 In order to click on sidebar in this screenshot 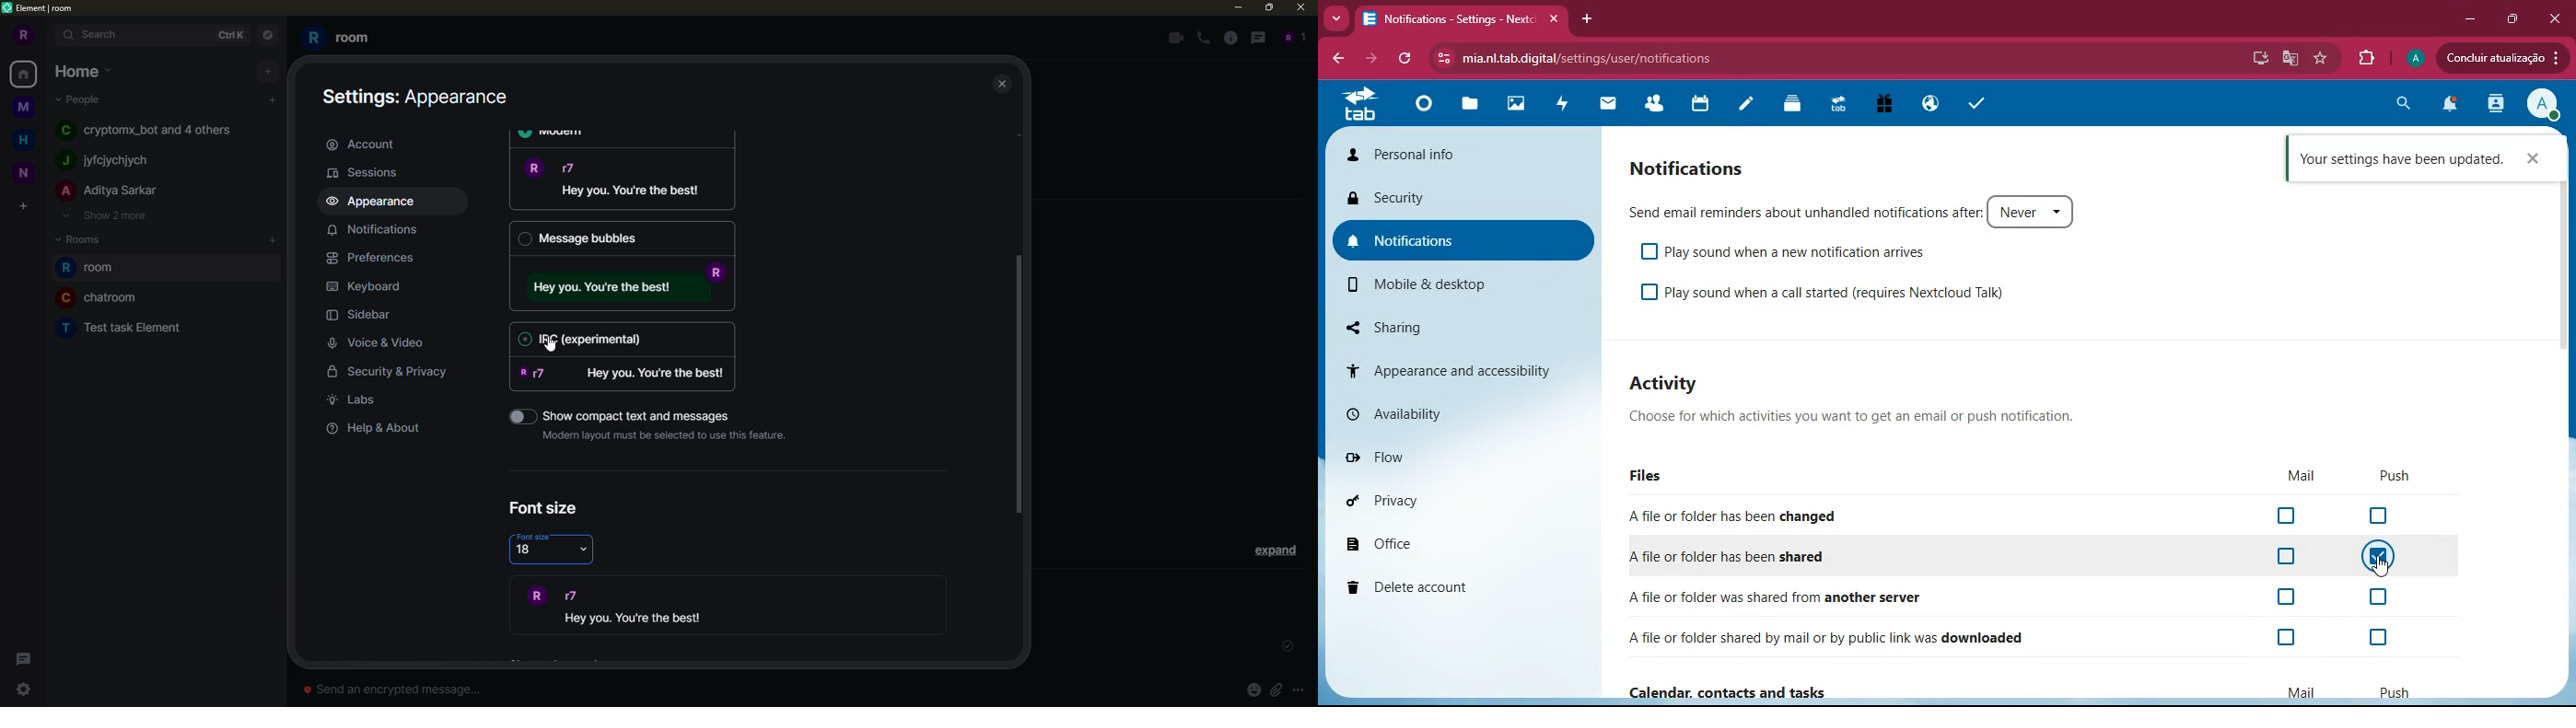, I will do `click(361, 316)`.